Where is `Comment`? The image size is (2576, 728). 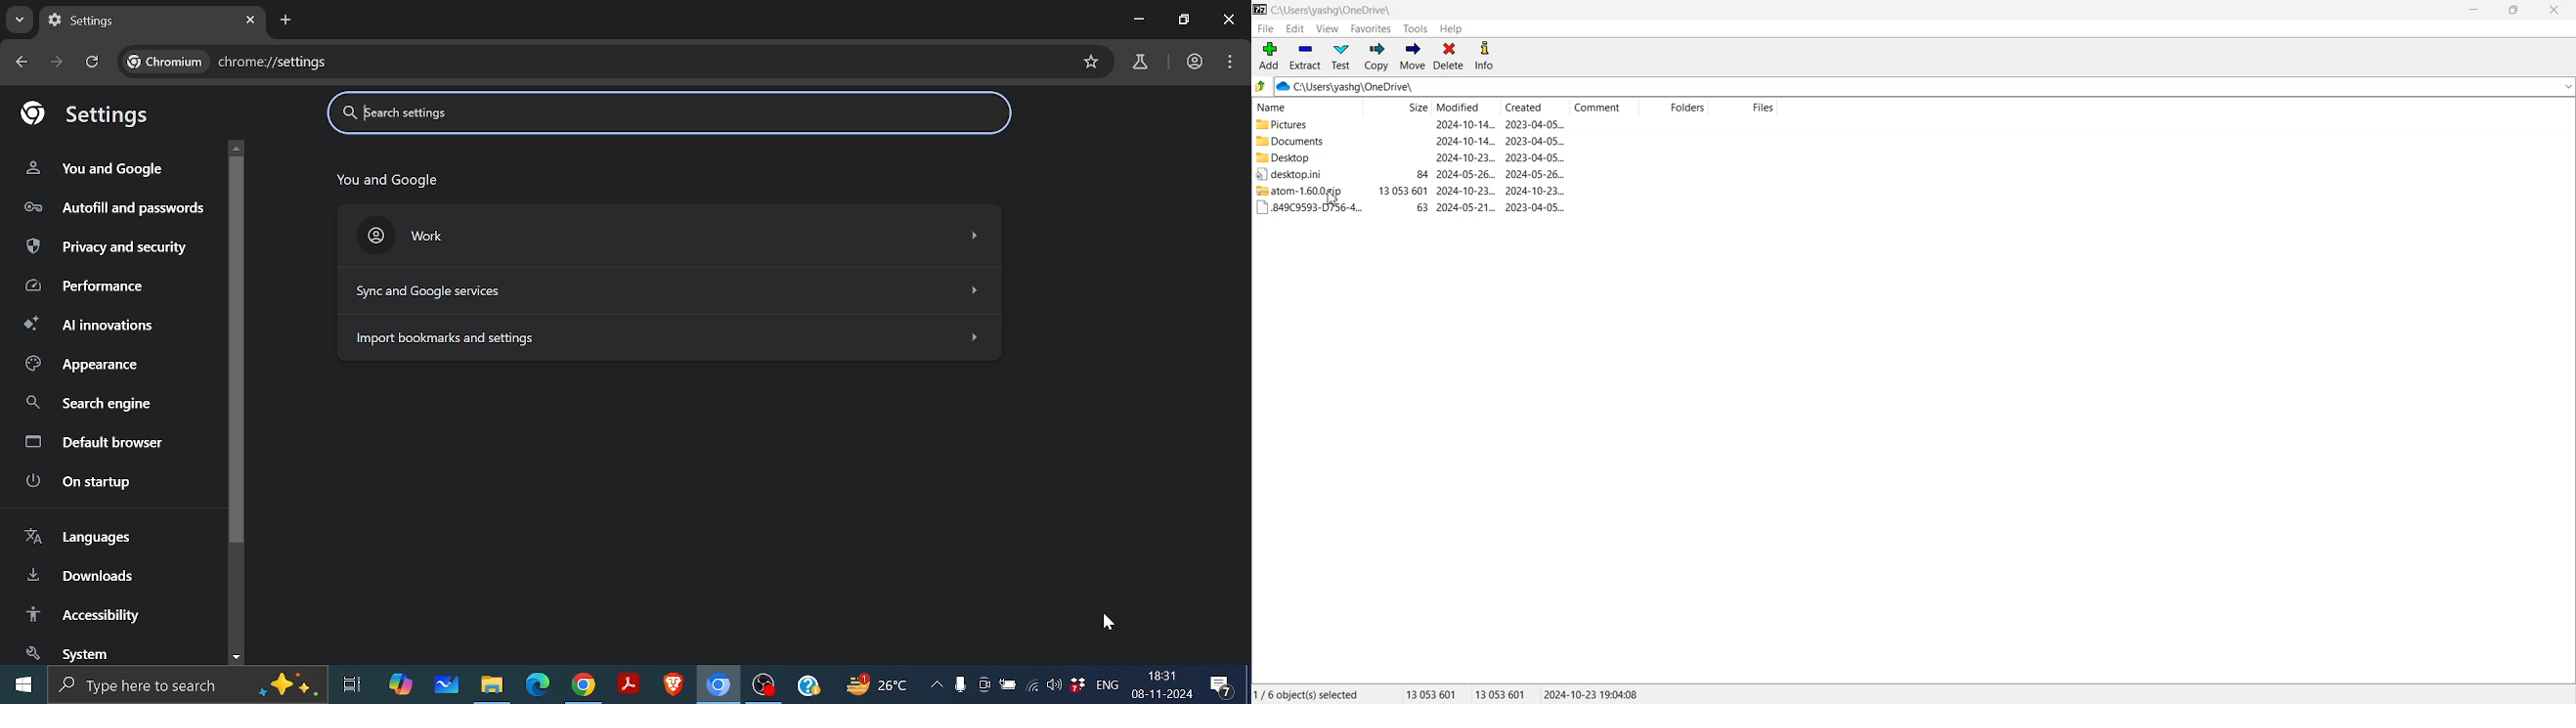 Comment is located at coordinates (1604, 108).